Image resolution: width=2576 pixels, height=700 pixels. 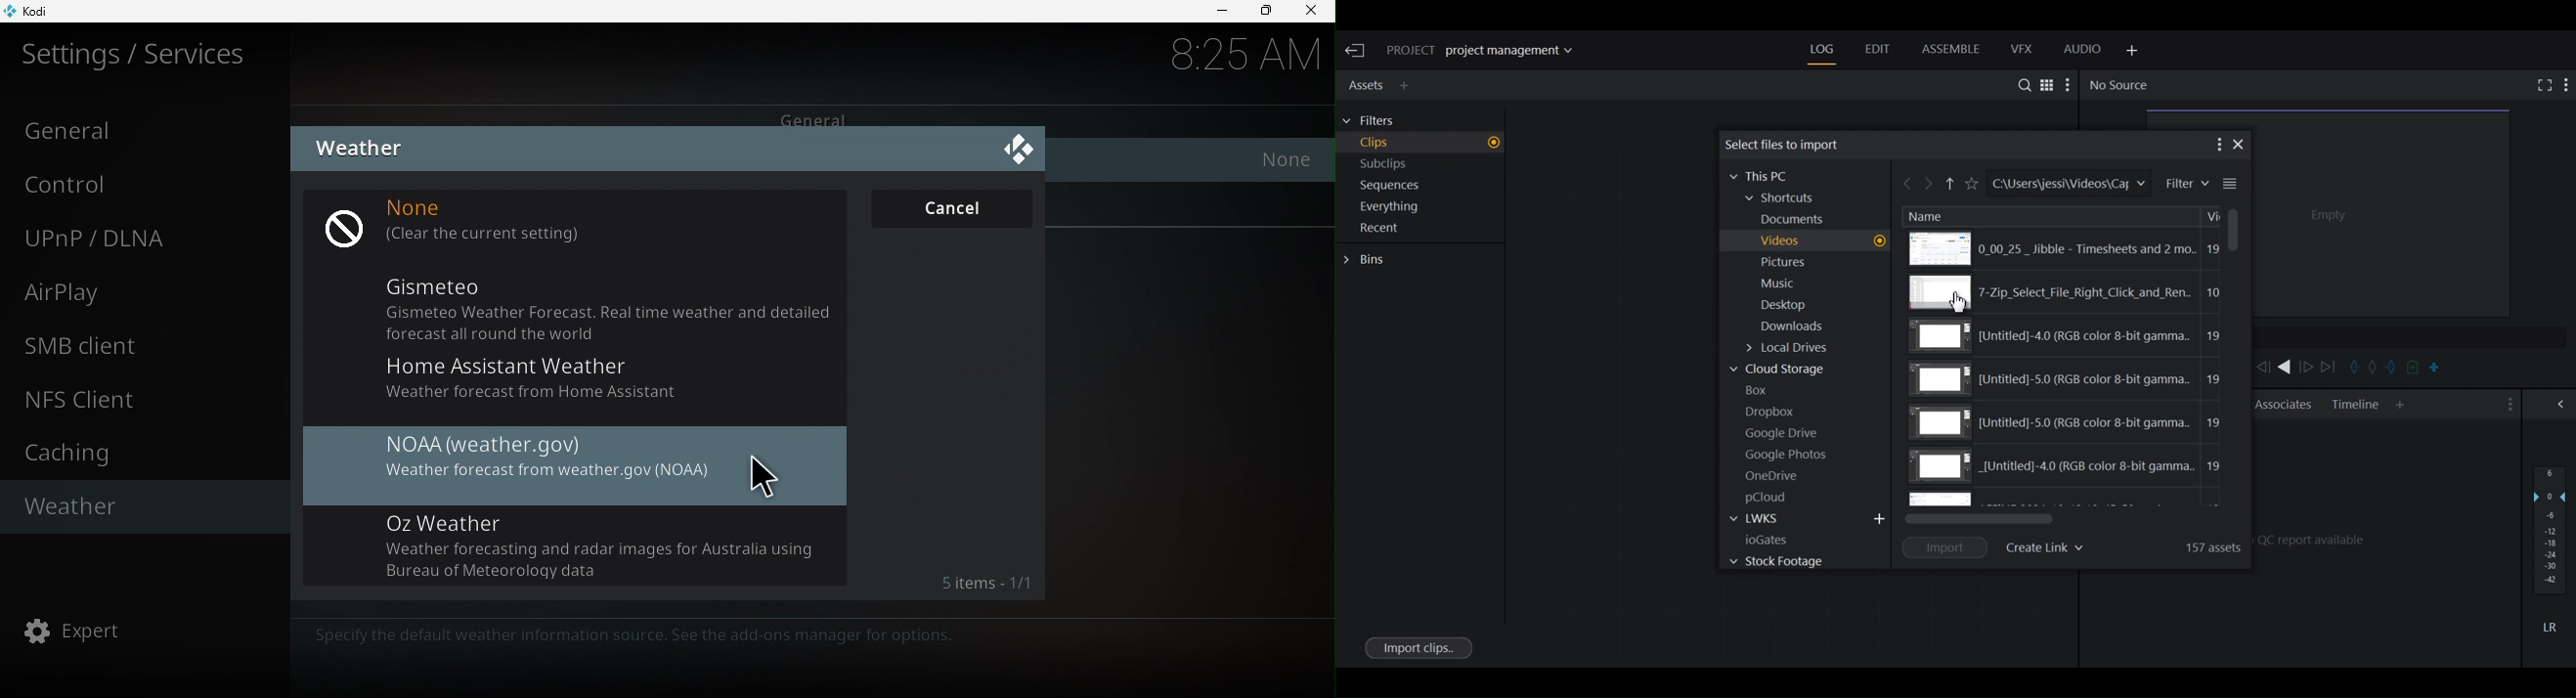 What do you see at coordinates (2384, 211) in the screenshot?
I see `Media Viewer` at bounding box center [2384, 211].